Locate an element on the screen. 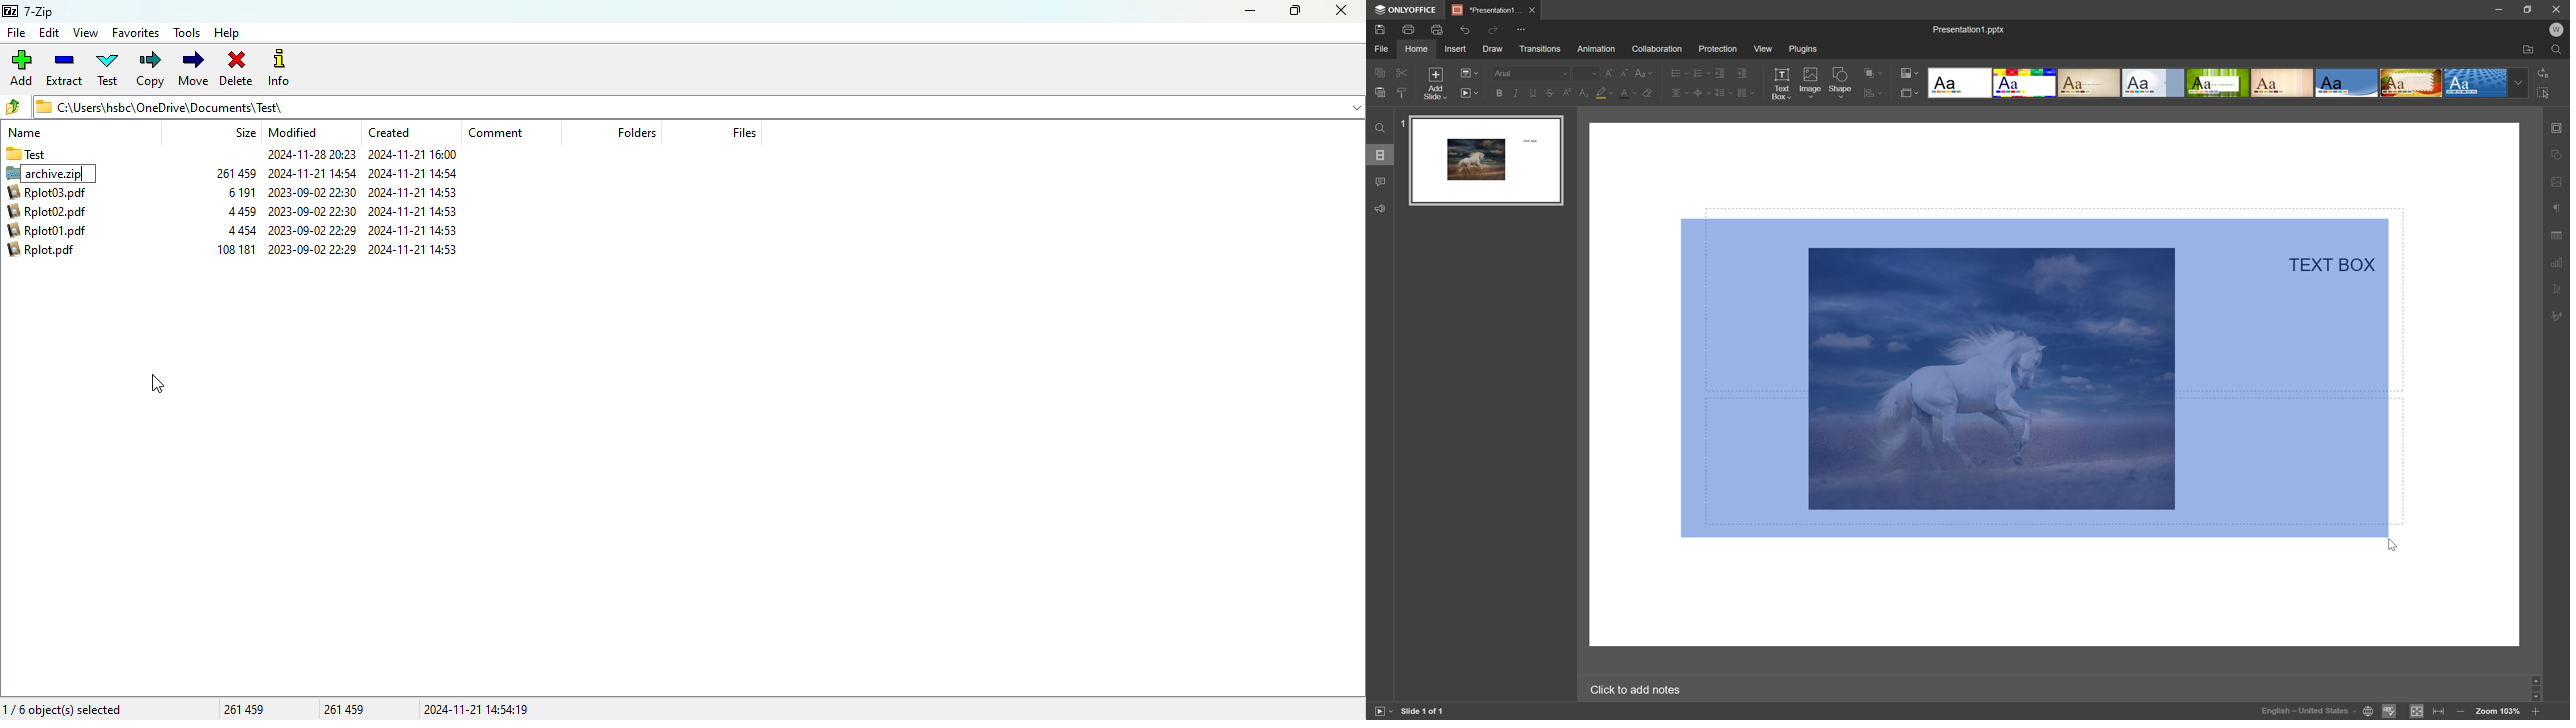 The width and height of the screenshot is (2576, 728). Office is located at coordinates (2348, 83).